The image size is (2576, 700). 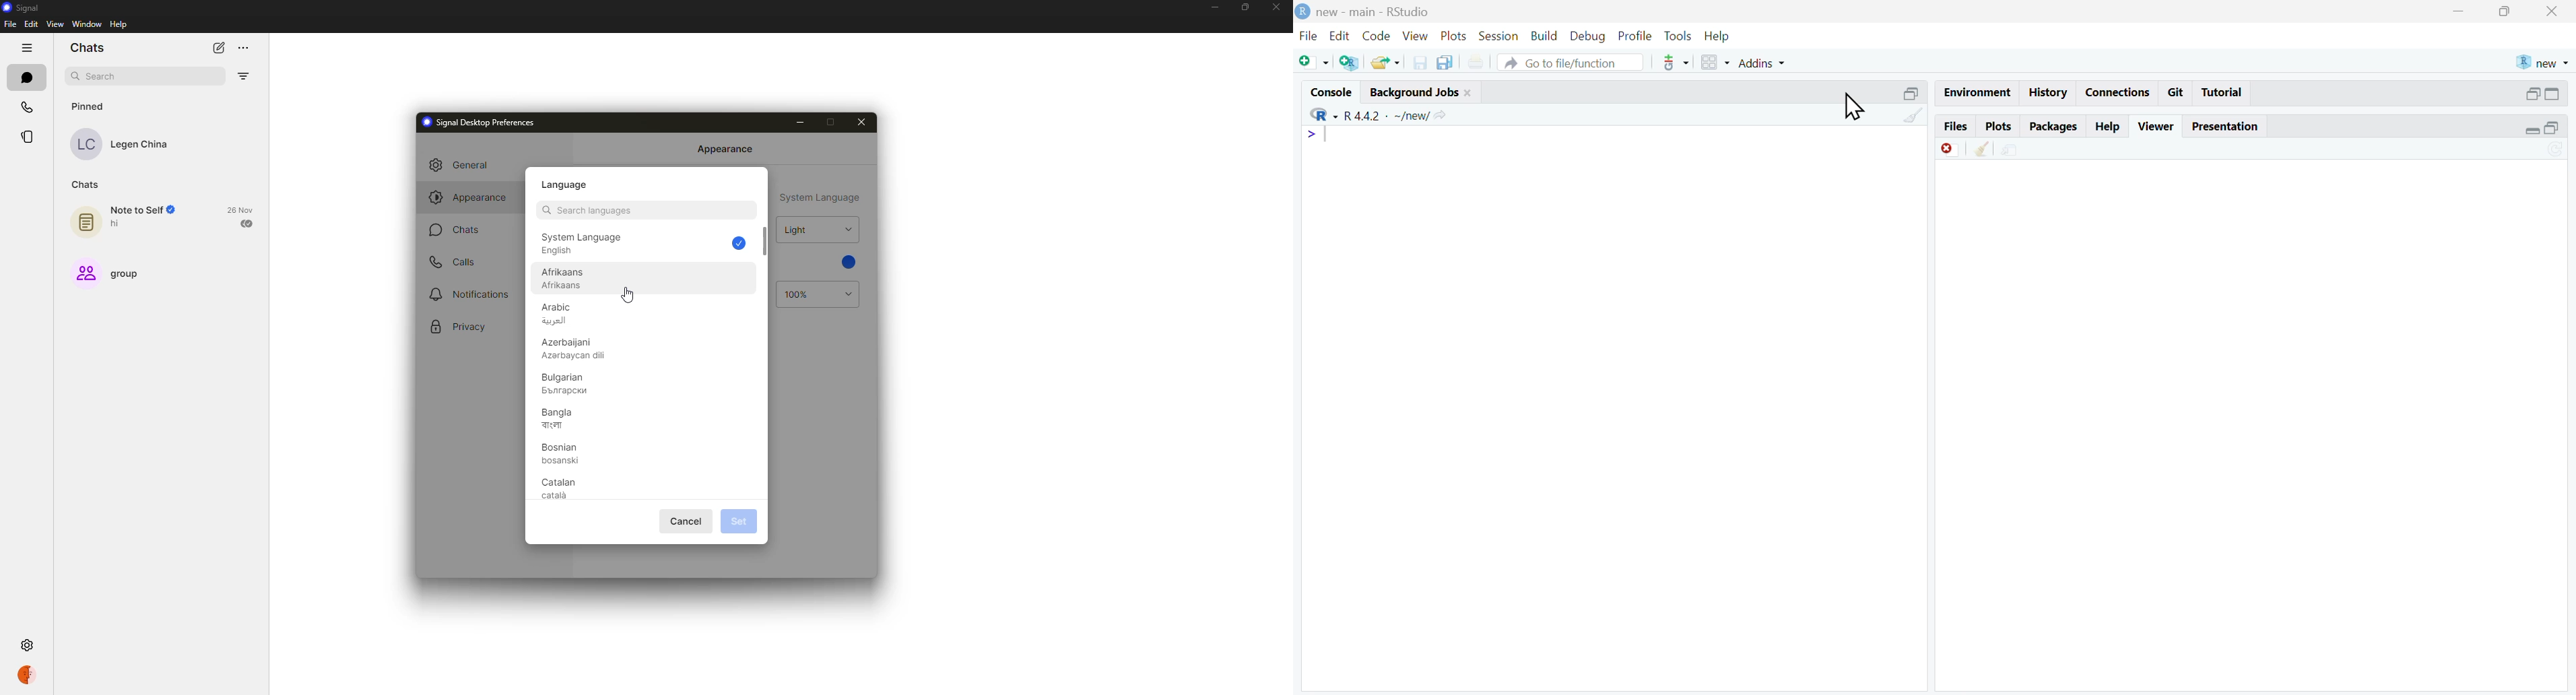 What do you see at coordinates (1477, 61) in the screenshot?
I see `print` at bounding box center [1477, 61].